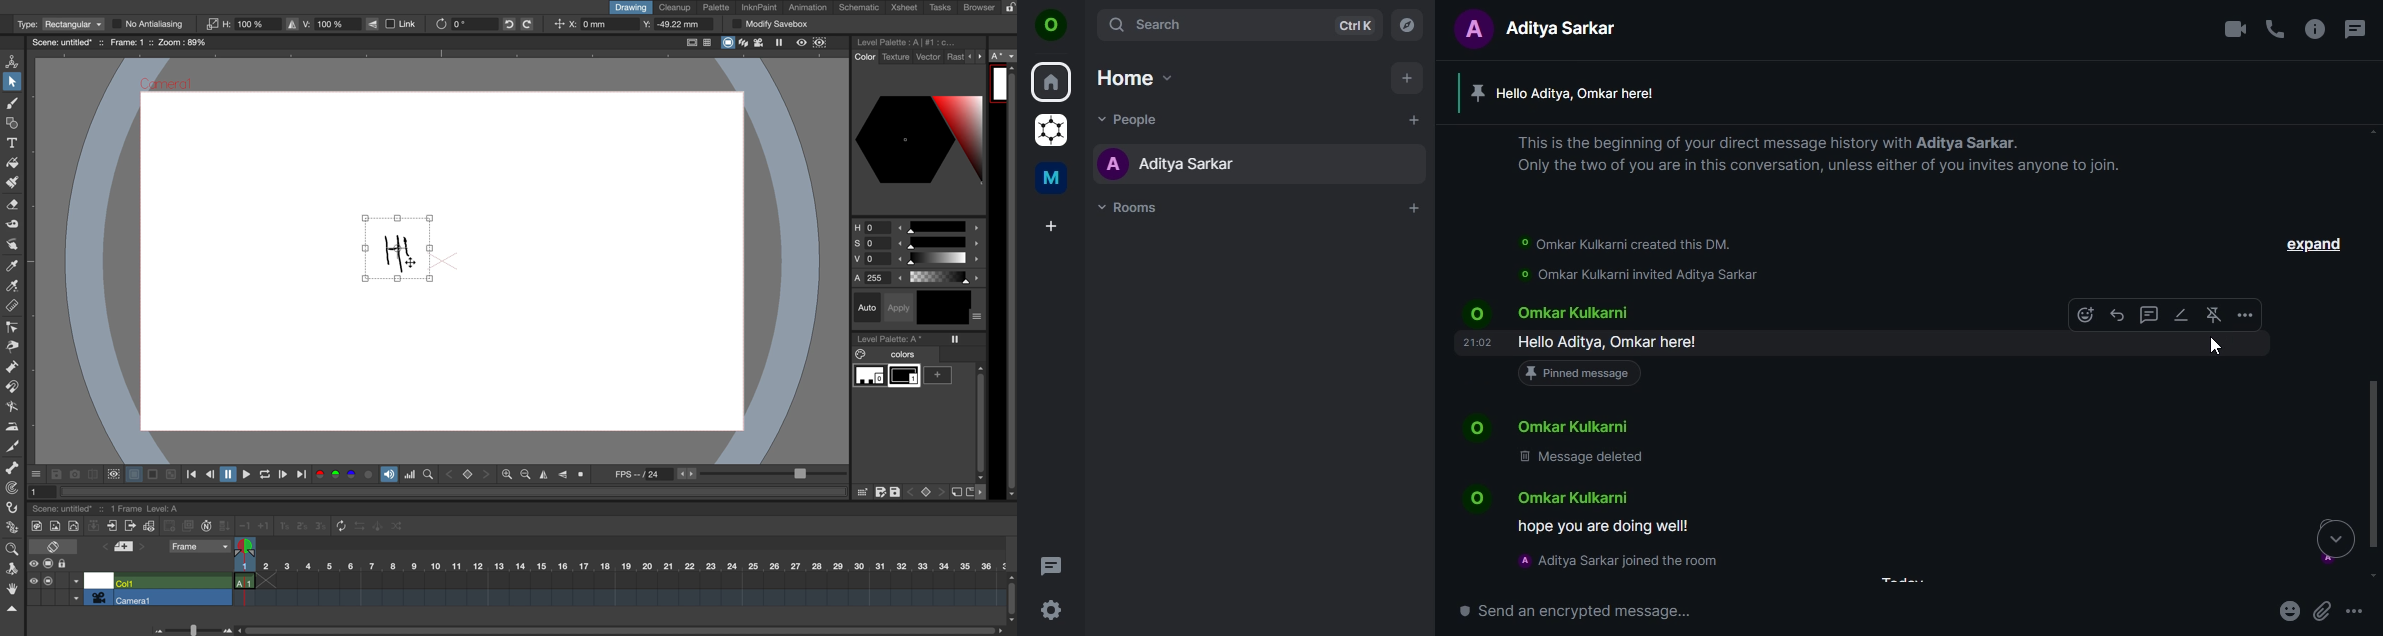  Describe the element at coordinates (917, 226) in the screenshot. I see `hue` at that location.